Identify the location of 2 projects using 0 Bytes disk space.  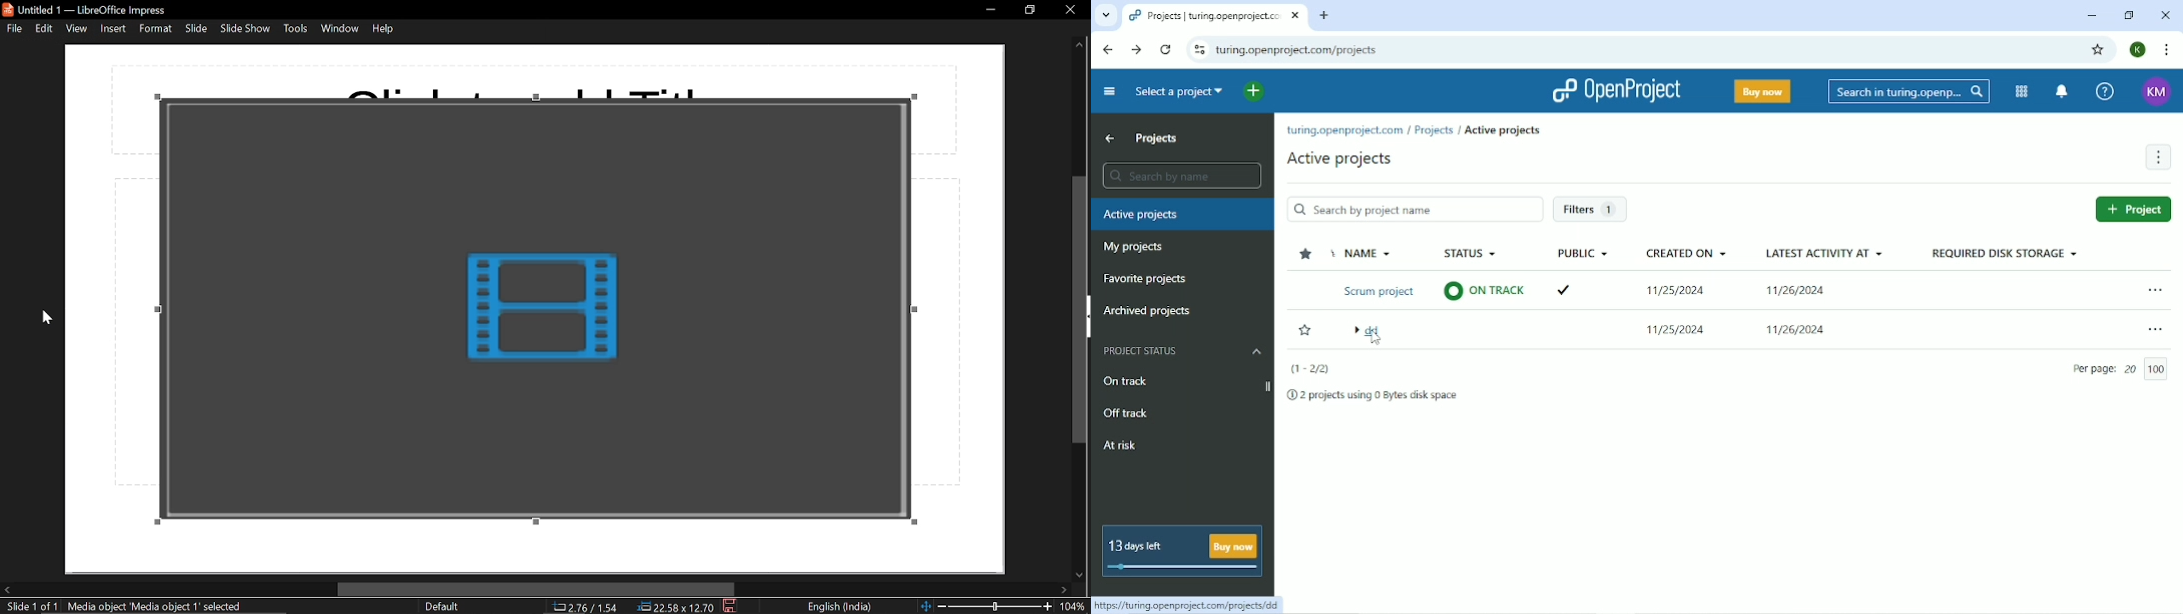
(1374, 396).